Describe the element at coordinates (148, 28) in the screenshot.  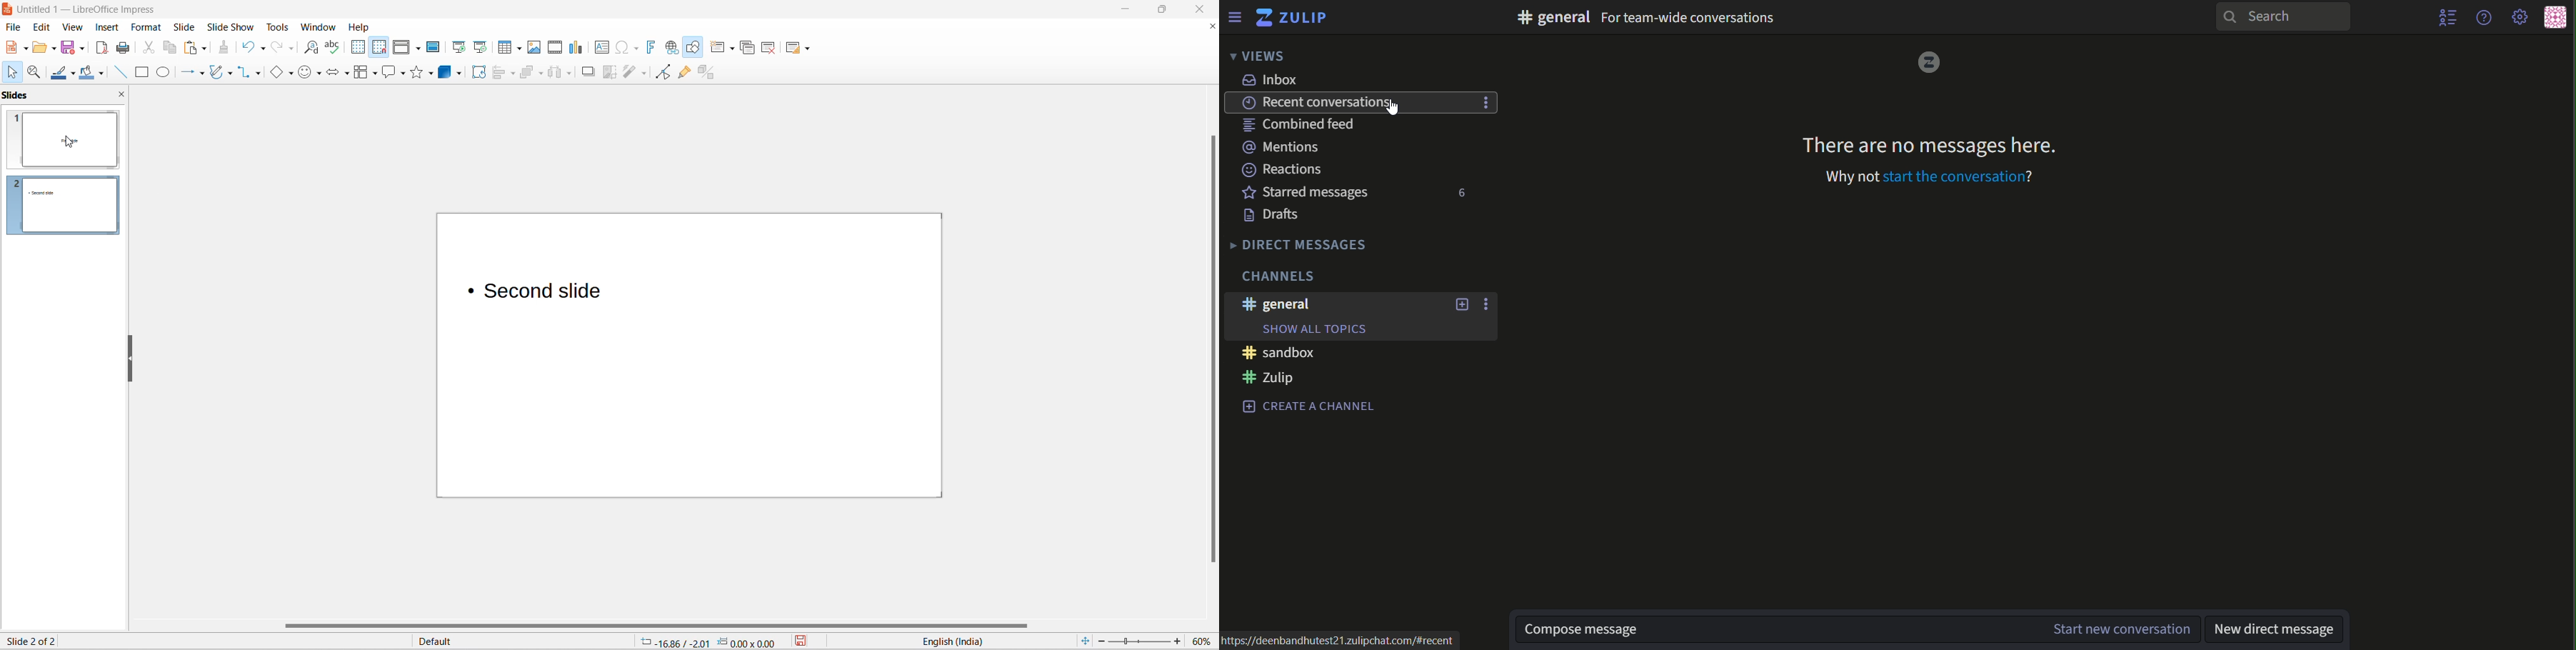
I see `format` at that location.